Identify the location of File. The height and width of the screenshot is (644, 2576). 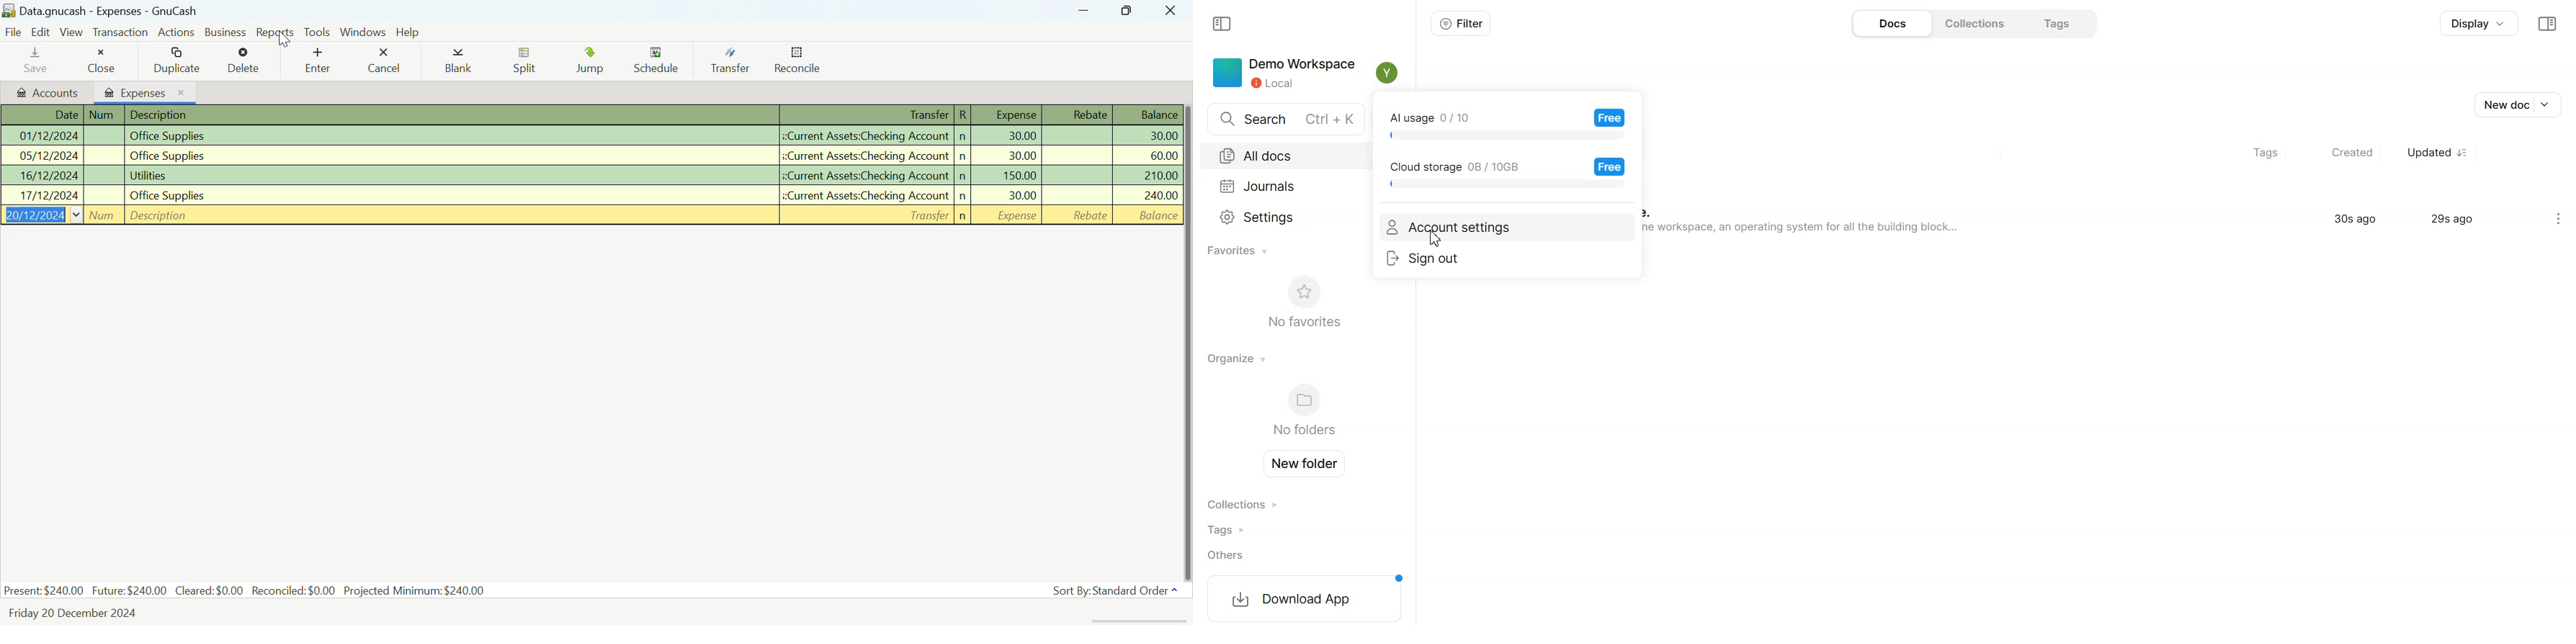
(14, 31).